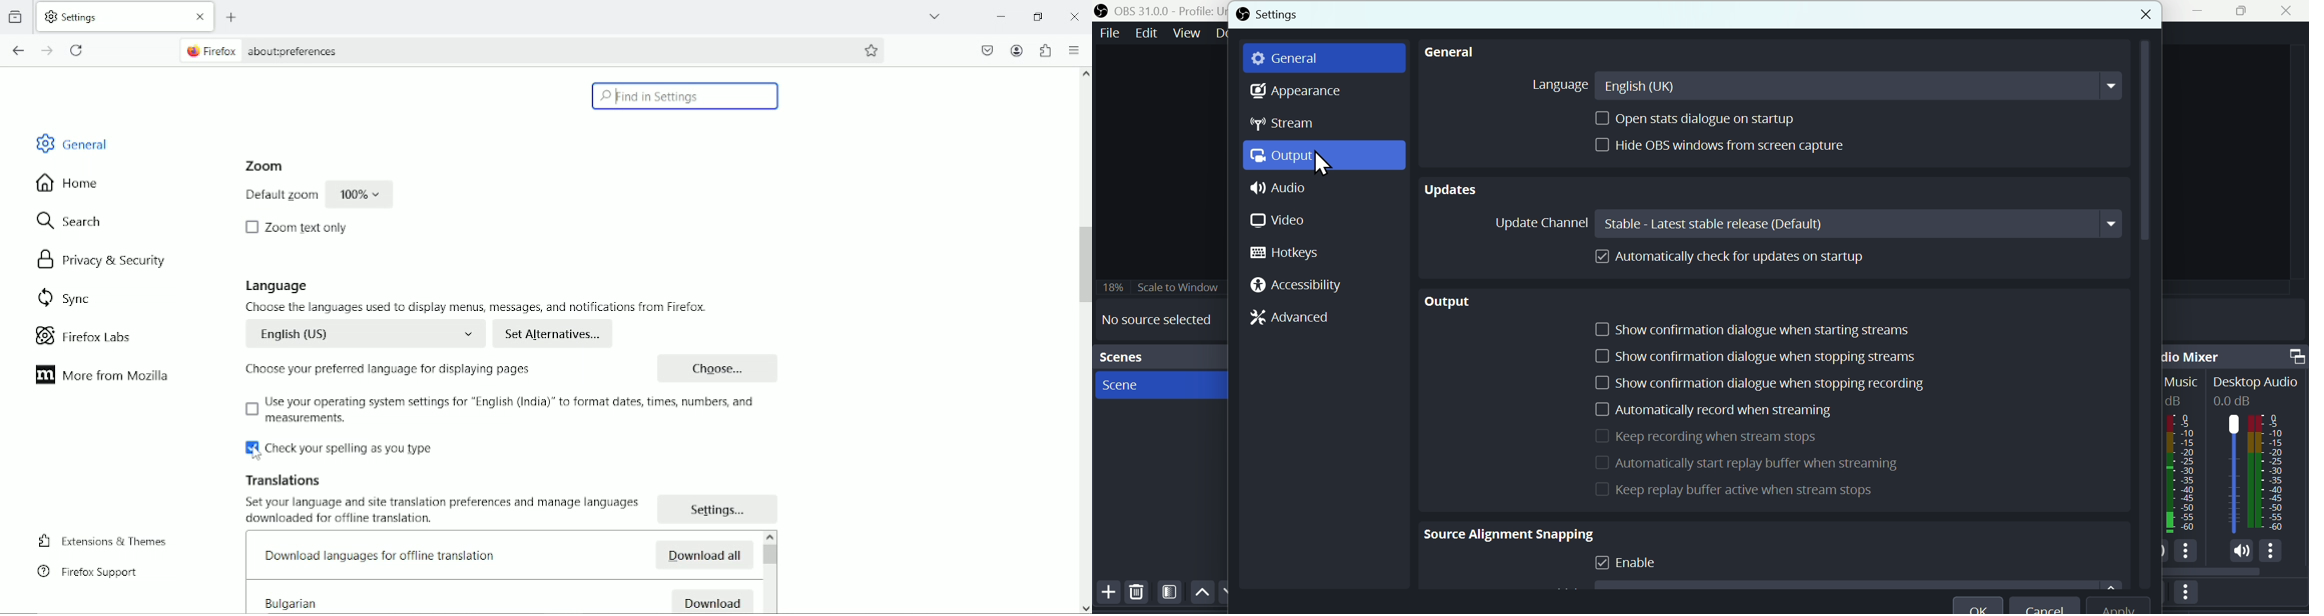 Image resolution: width=2324 pixels, height=616 pixels. I want to click on Use your operating system settings for ''English (India)' to format dates, times,numbers and measurements., so click(499, 410).